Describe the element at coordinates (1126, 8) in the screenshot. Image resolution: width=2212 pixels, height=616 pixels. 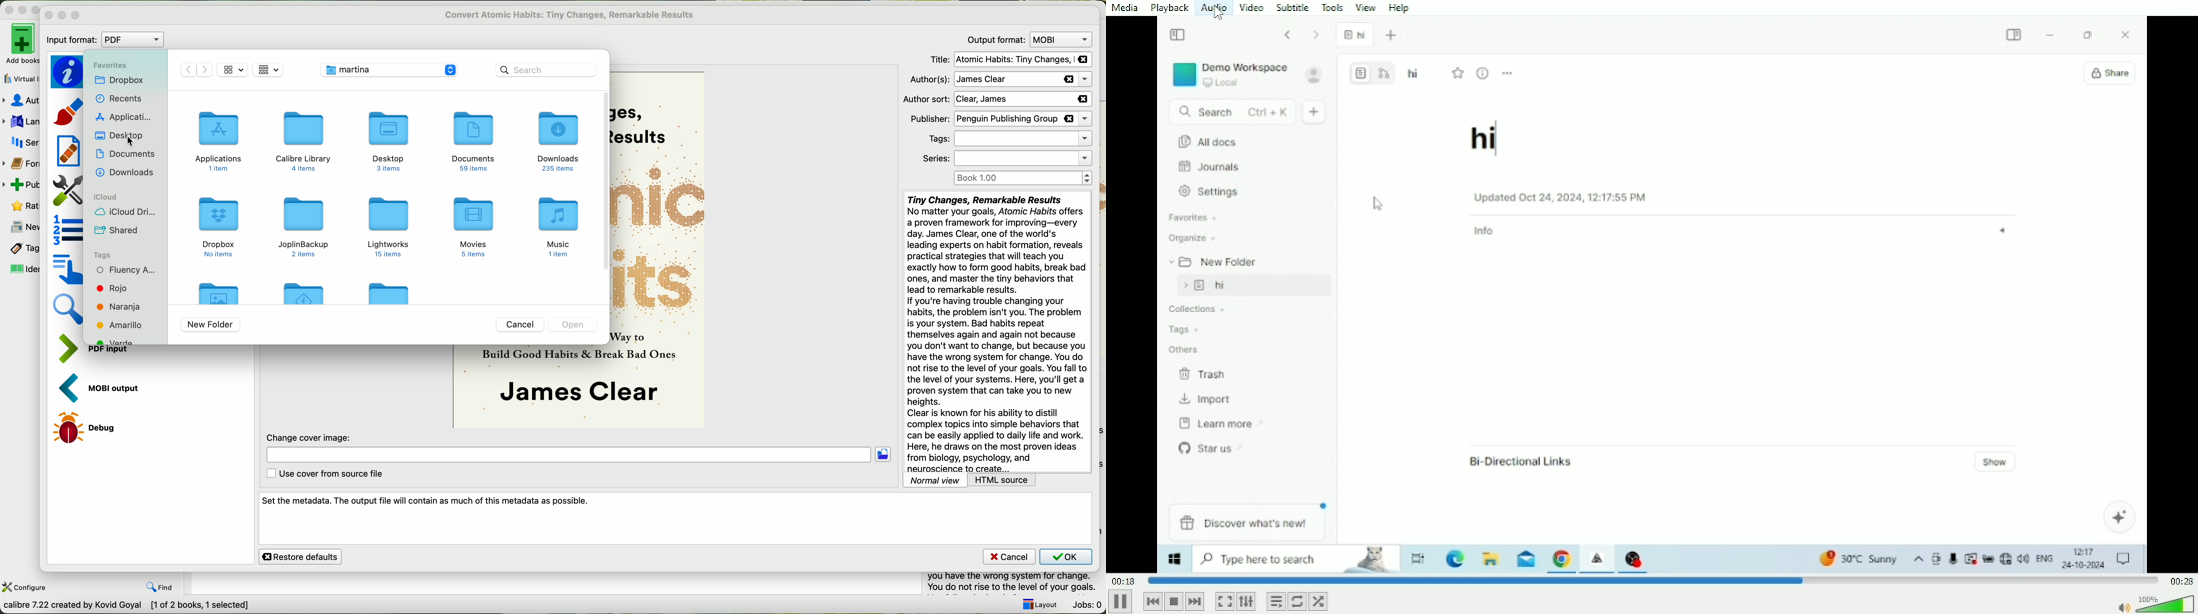
I see `Media` at that location.